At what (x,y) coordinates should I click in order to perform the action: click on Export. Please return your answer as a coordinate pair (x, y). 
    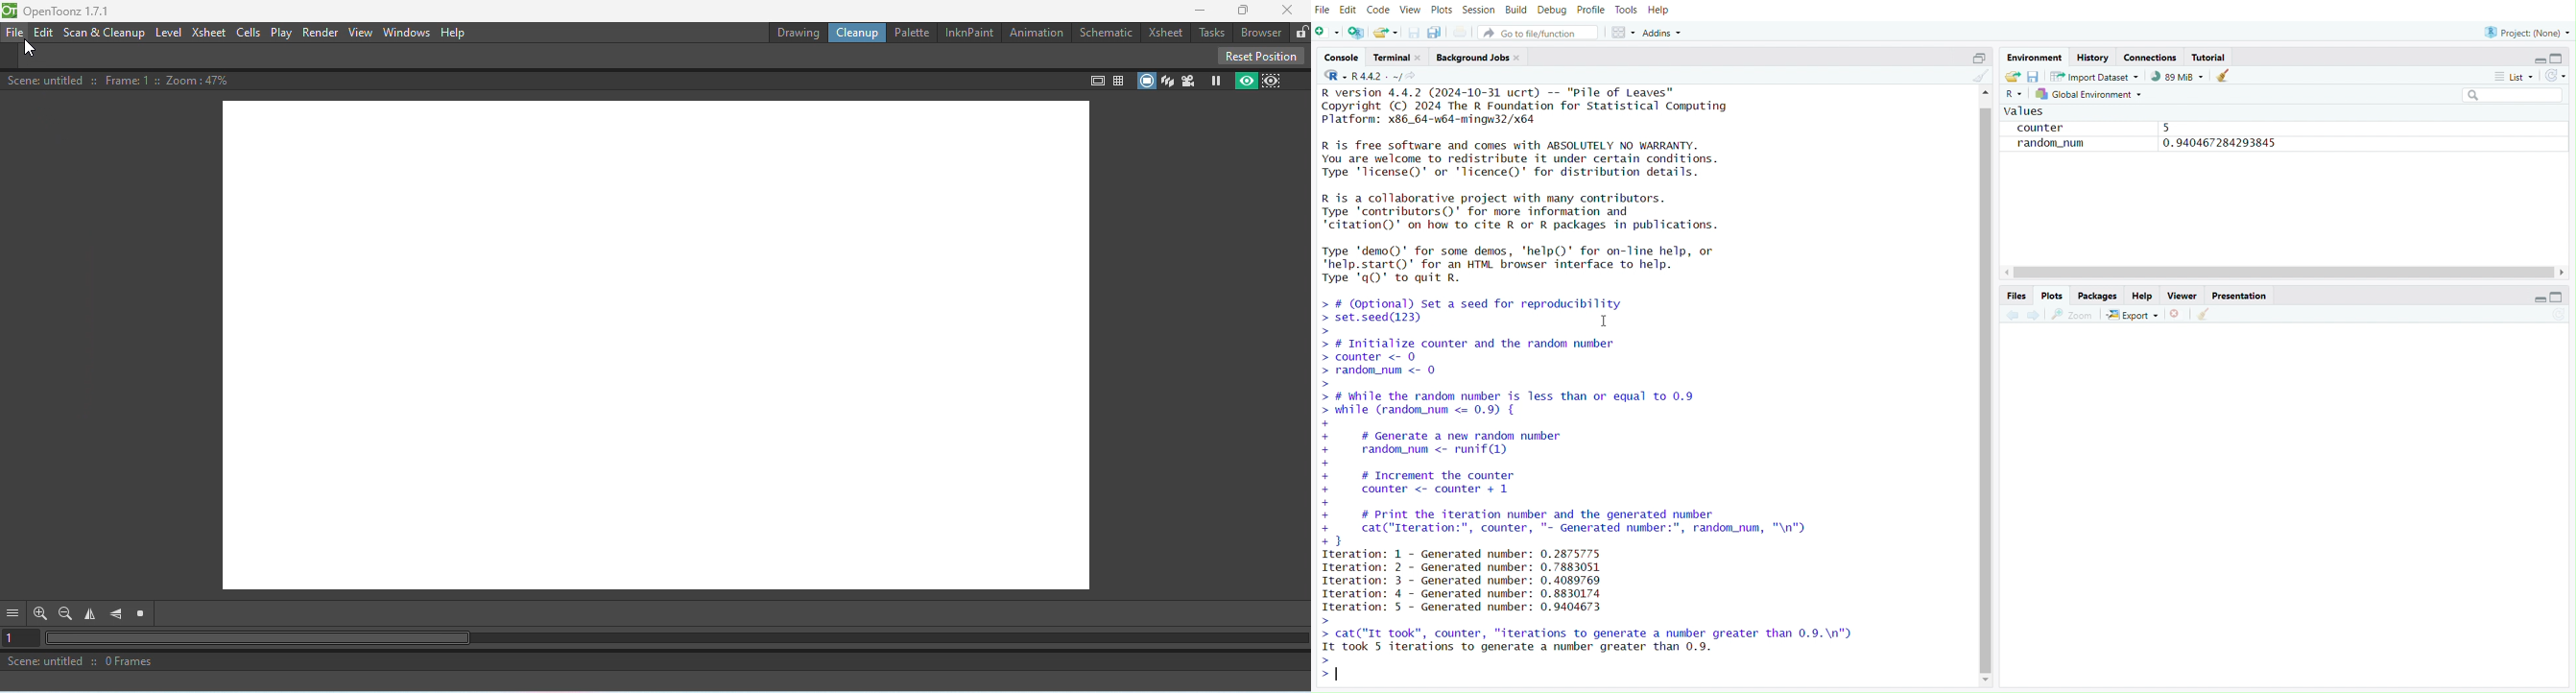
    Looking at the image, I should click on (2137, 314).